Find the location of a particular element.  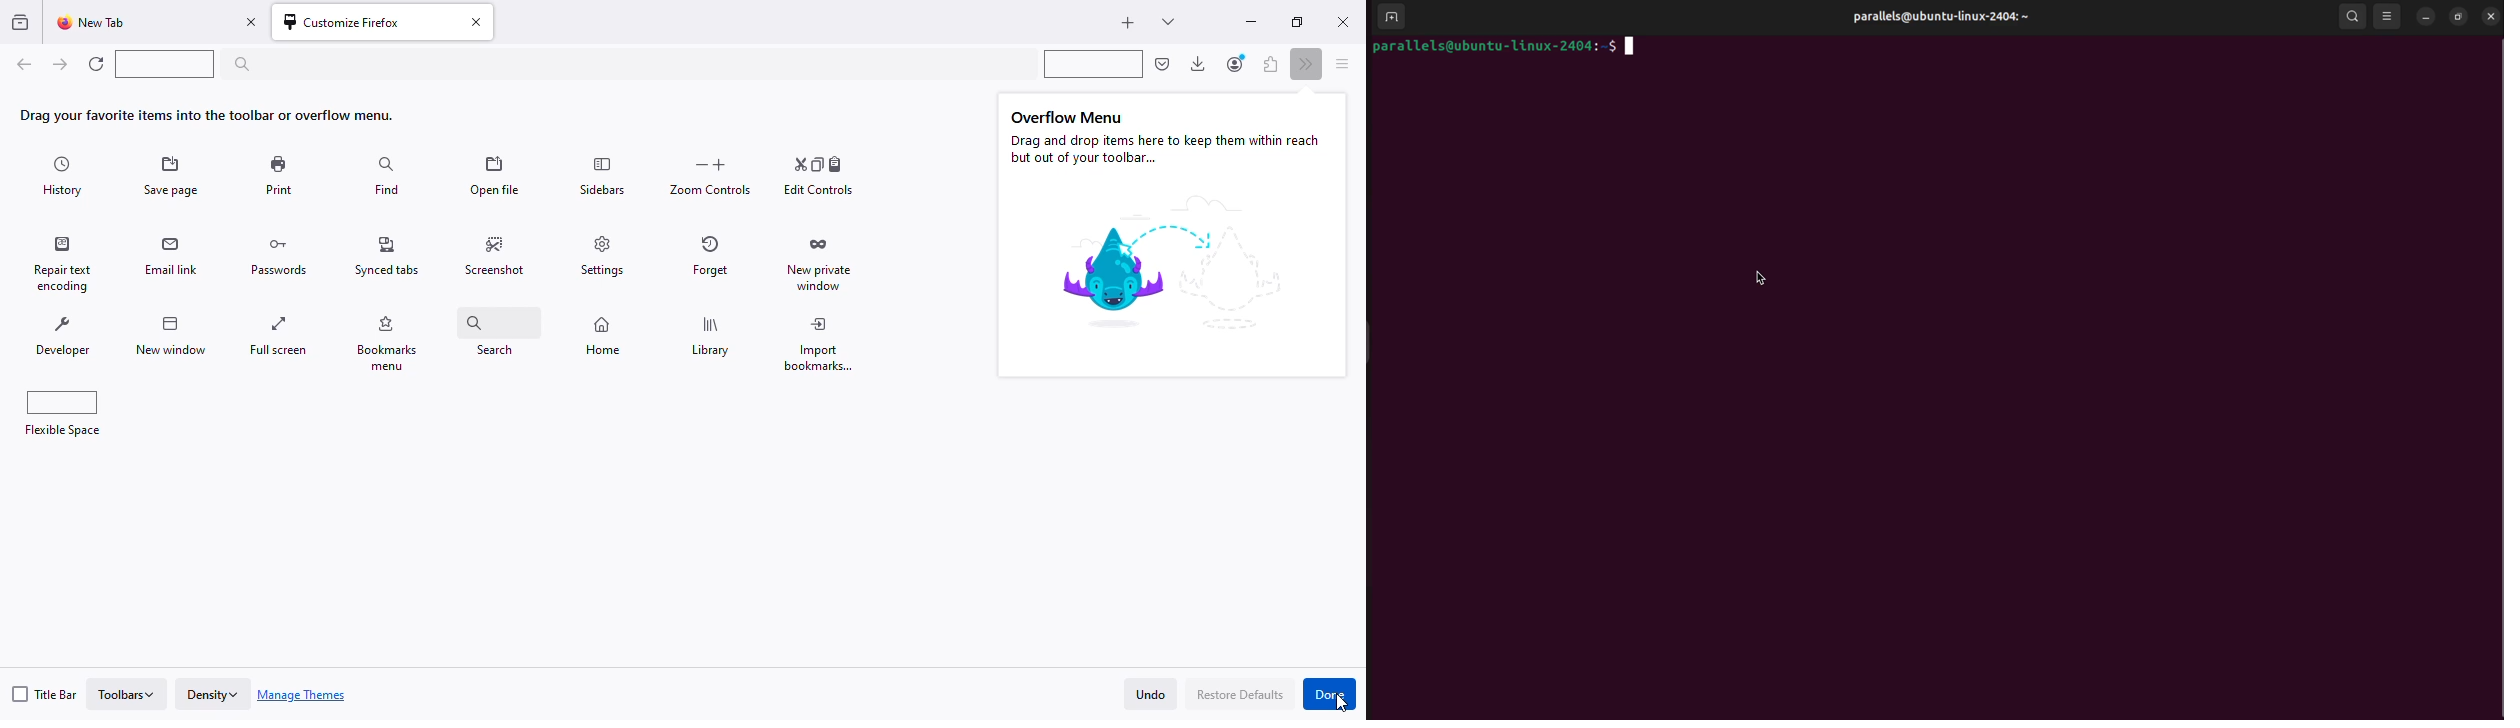

search is located at coordinates (630, 63).